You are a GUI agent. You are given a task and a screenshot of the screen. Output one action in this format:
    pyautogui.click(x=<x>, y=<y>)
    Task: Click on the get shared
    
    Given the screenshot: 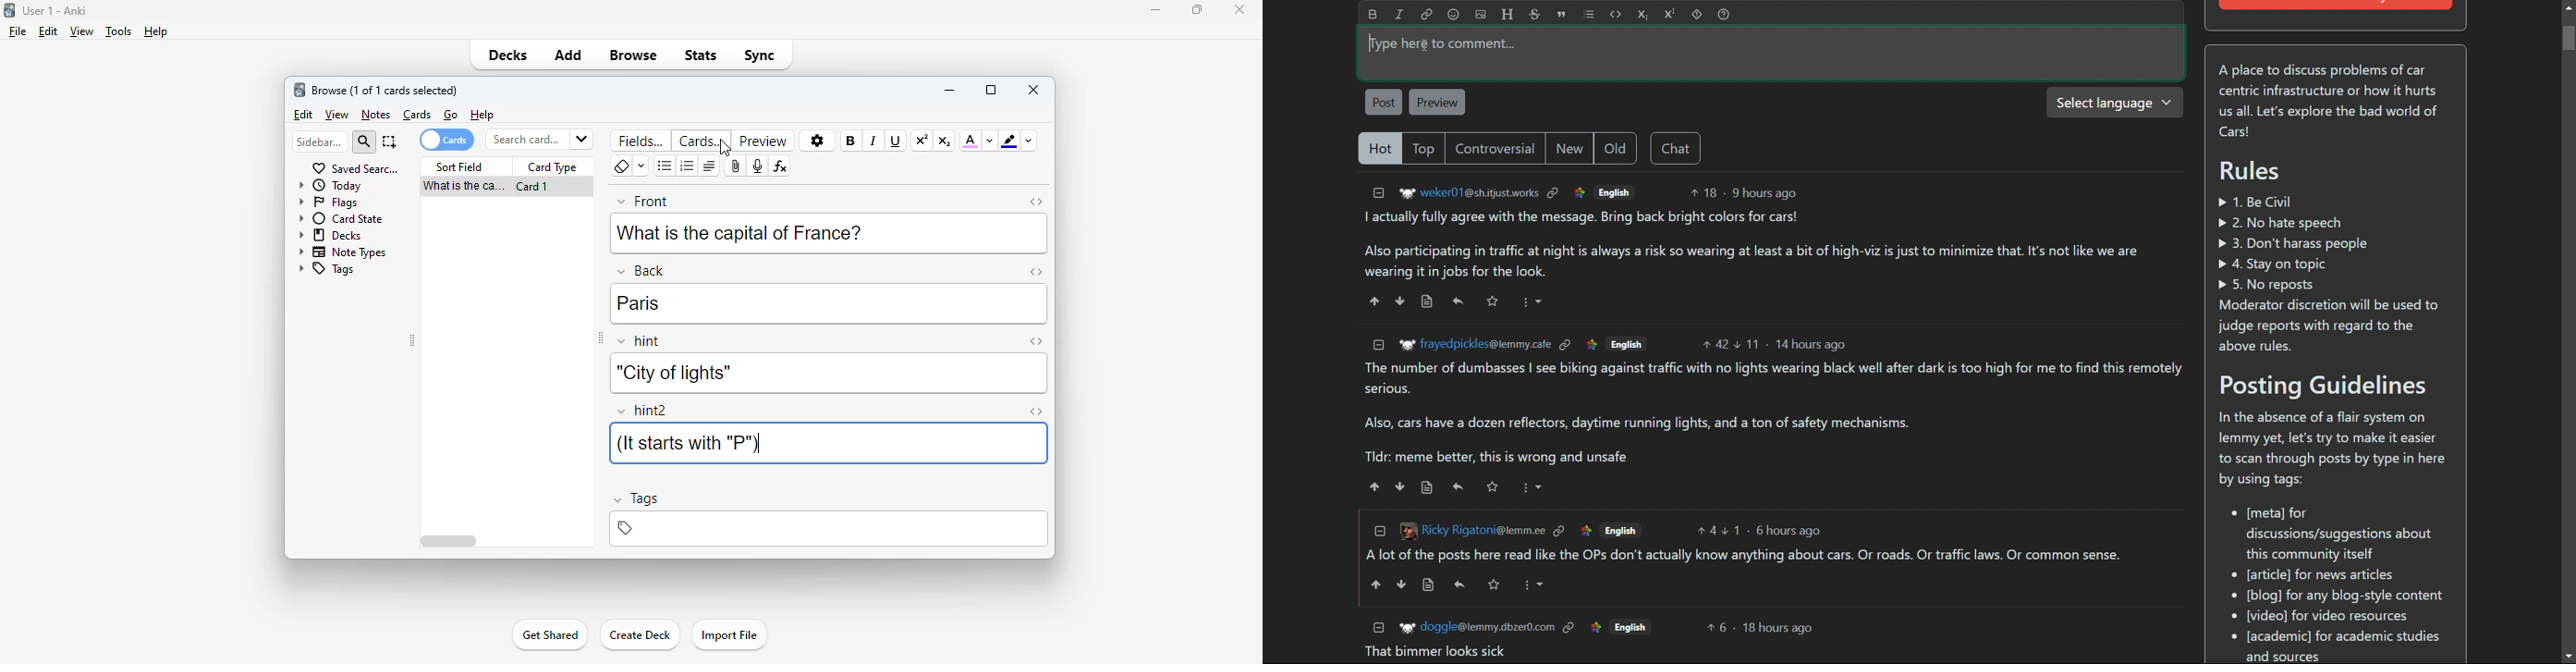 What is the action you would take?
    pyautogui.click(x=549, y=634)
    